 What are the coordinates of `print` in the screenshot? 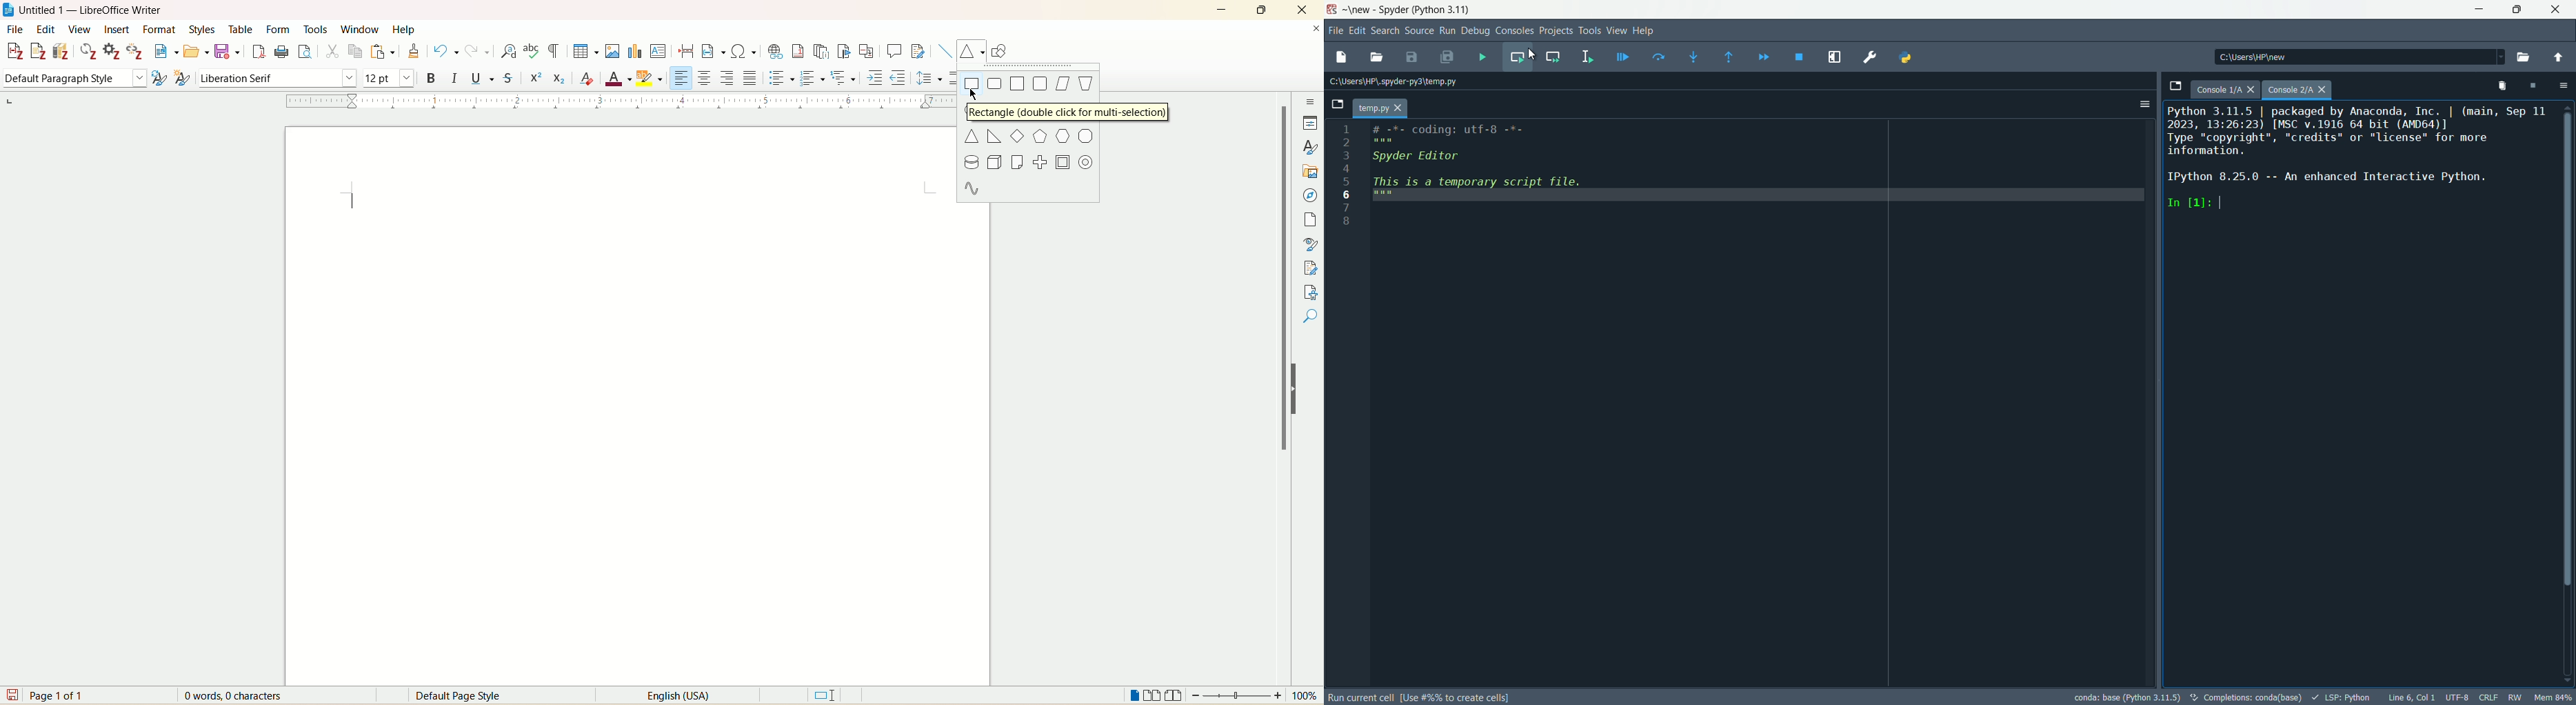 It's located at (281, 52).